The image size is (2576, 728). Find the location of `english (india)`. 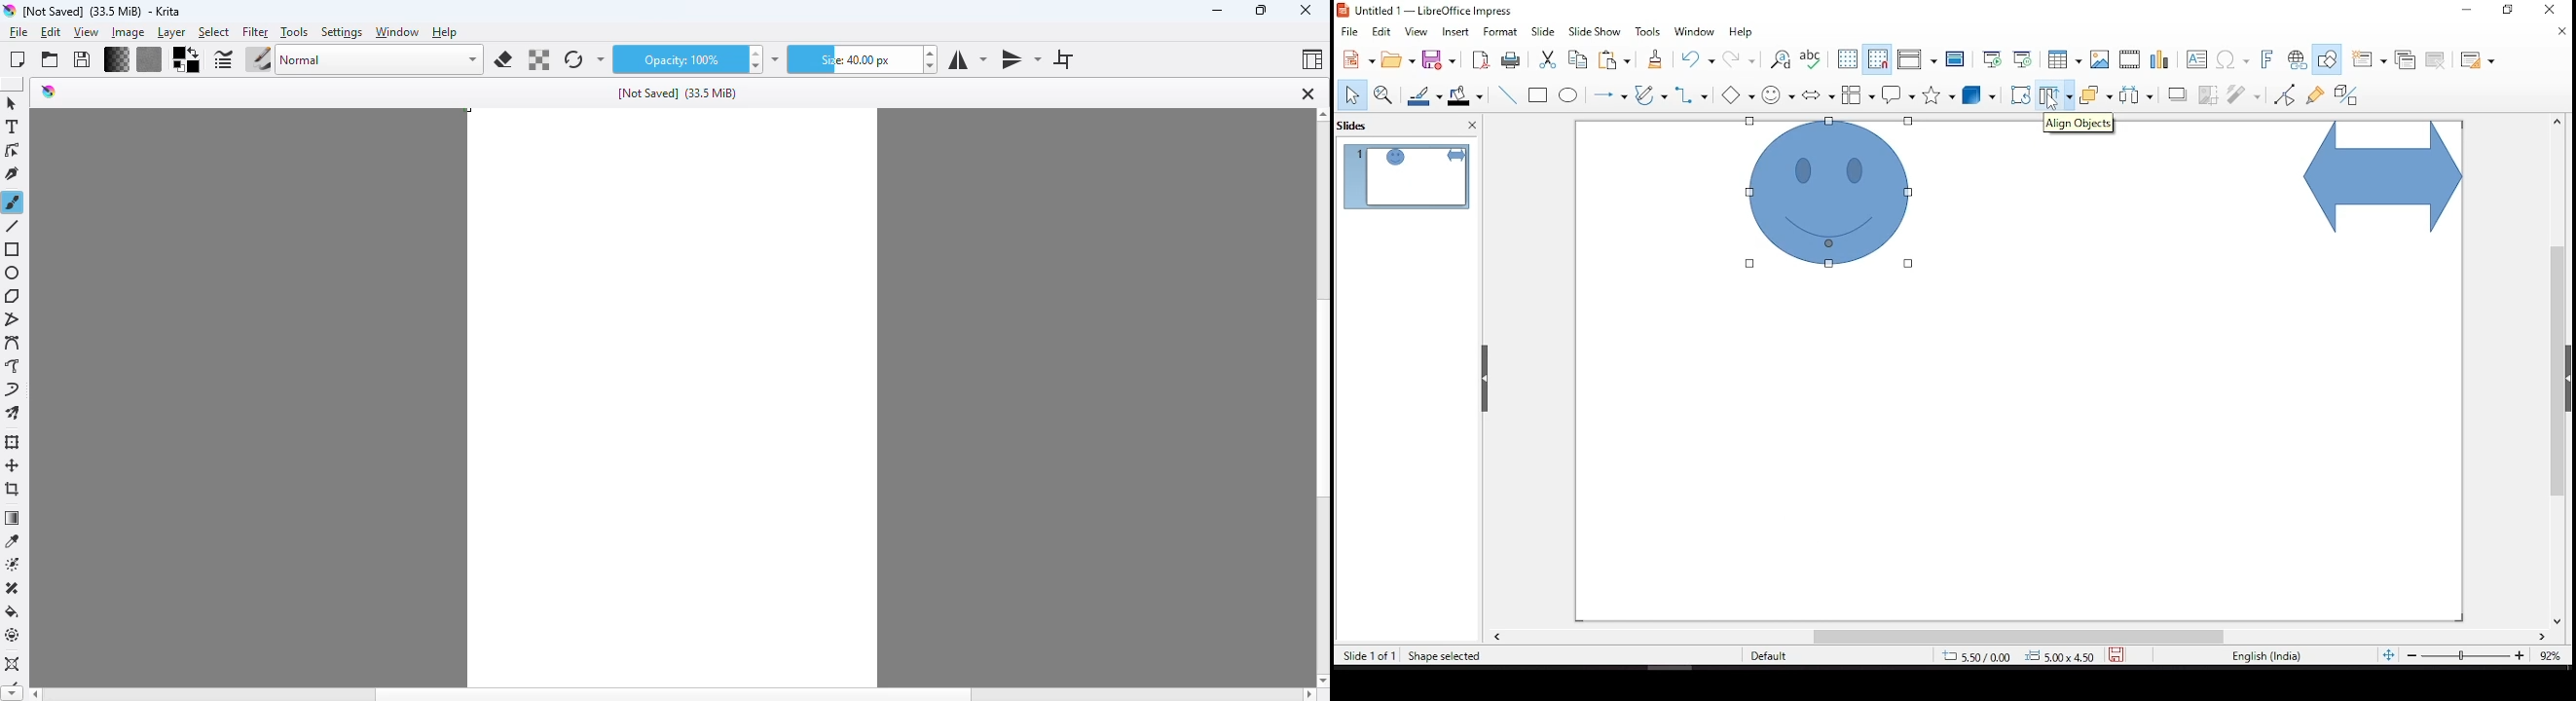

english (india) is located at coordinates (2266, 657).